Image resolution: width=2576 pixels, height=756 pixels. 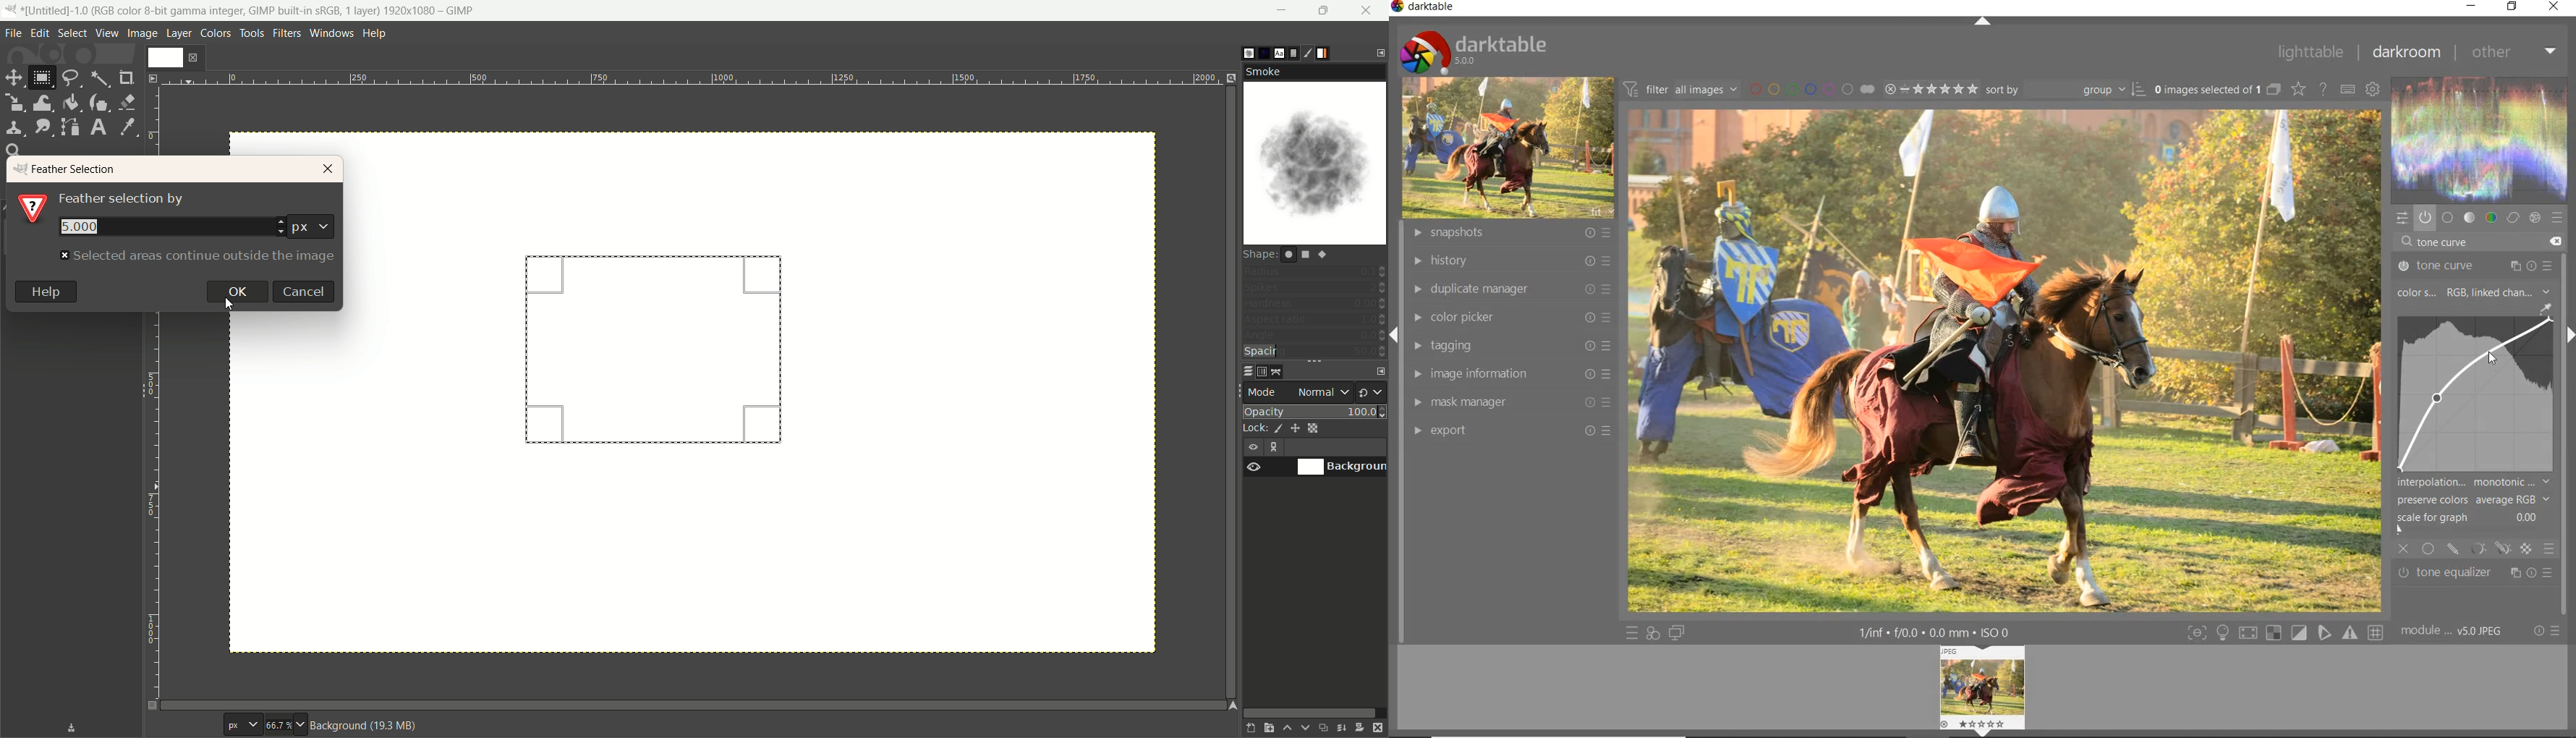 I want to click on lighttable, so click(x=2310, y=53).